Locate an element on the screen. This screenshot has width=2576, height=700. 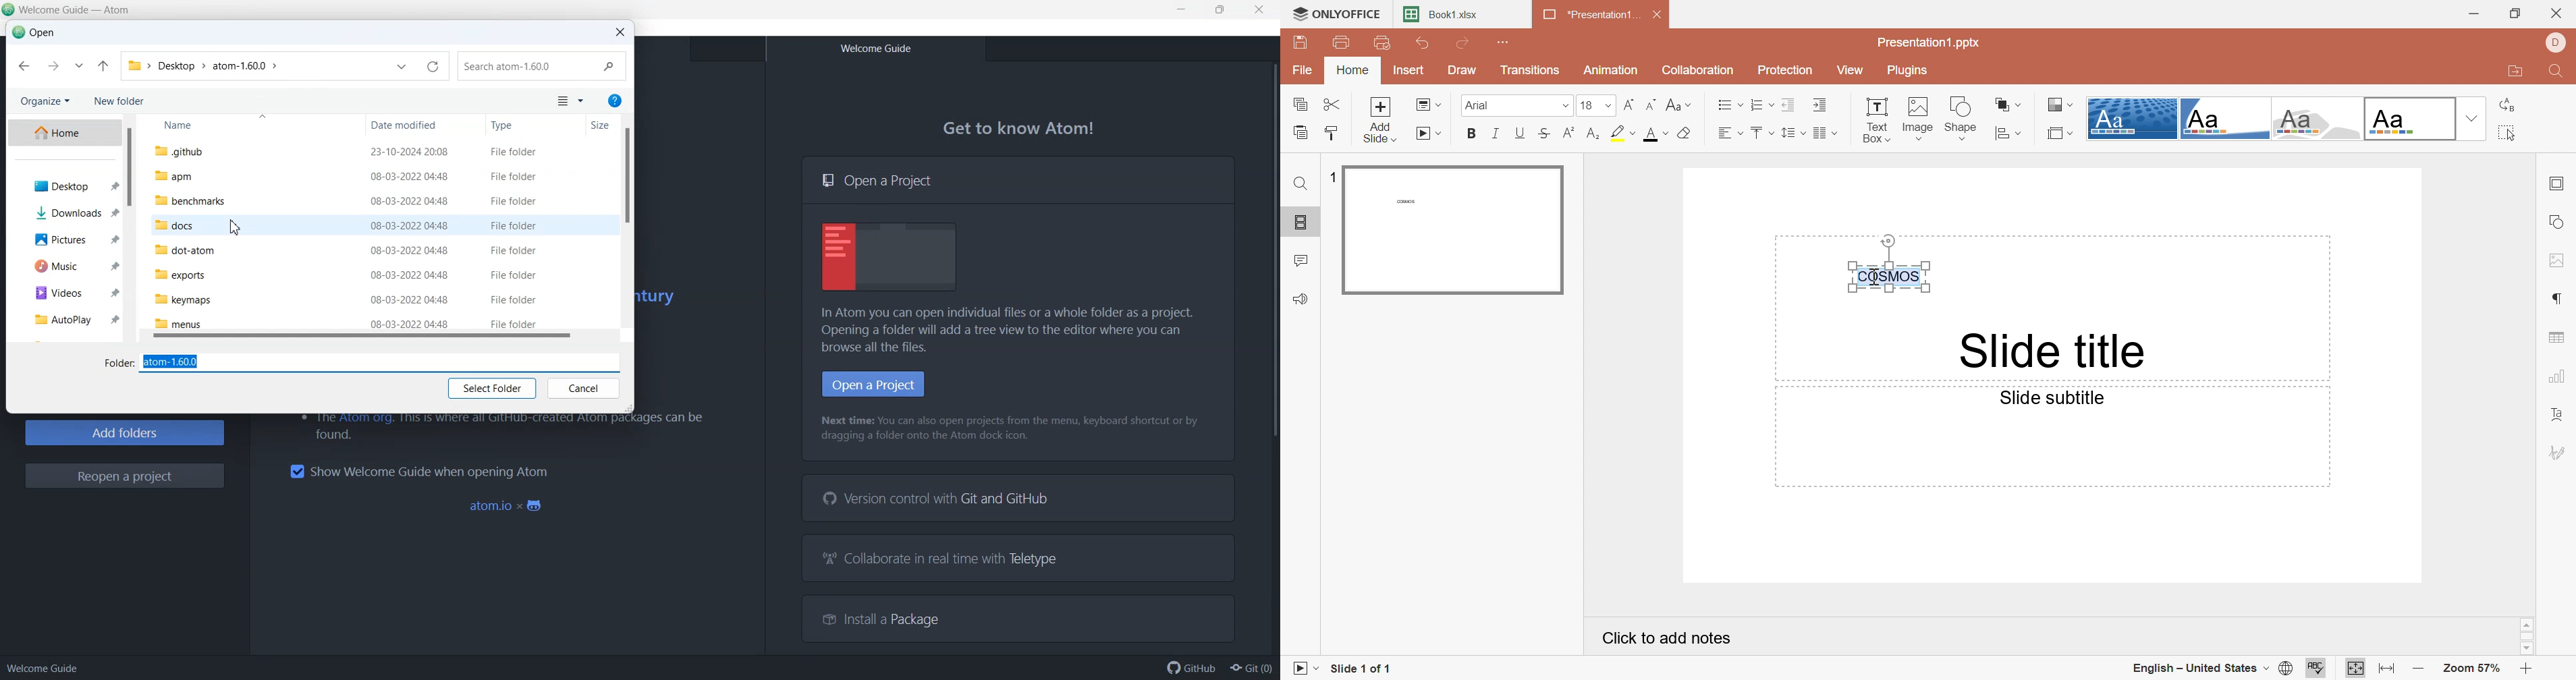
Strikethrough is located at coordinates (1545, 134).